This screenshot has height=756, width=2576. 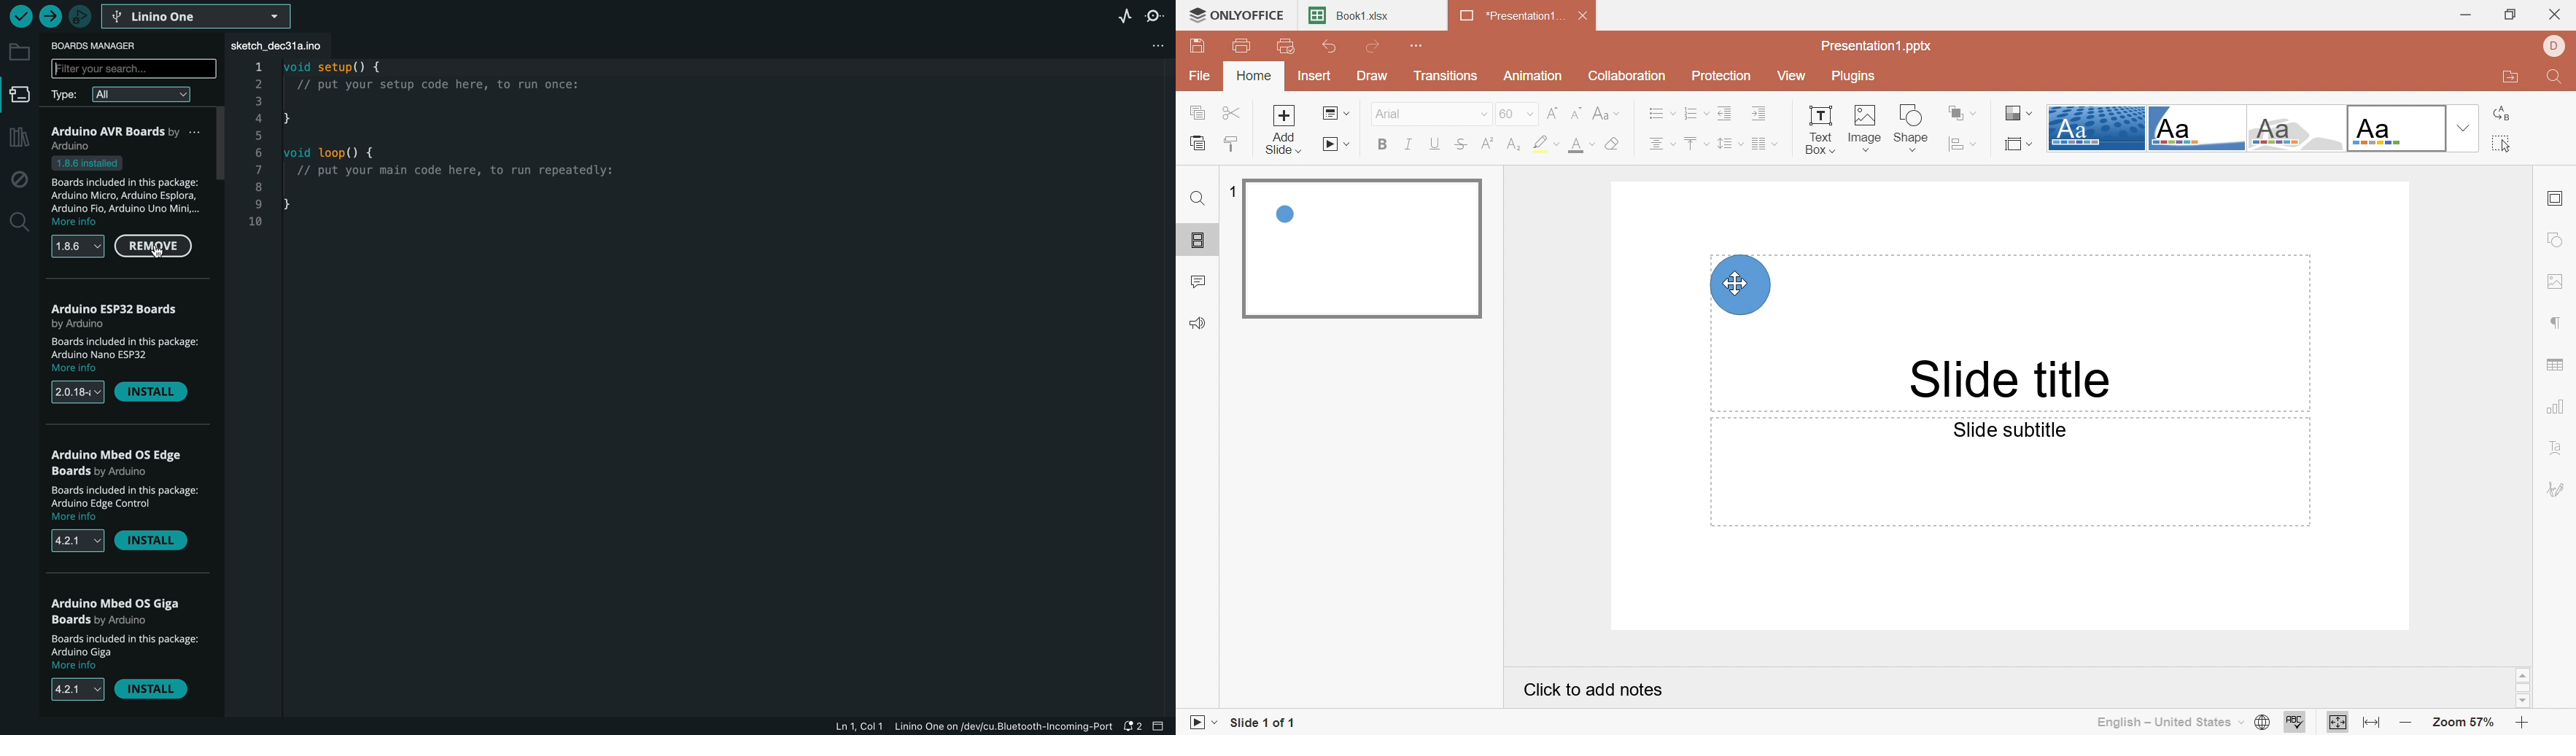 What do you see at coordinates (2020, 144) in the screenshot?
I see `Select slide size` at bounding box center [2020, 144].